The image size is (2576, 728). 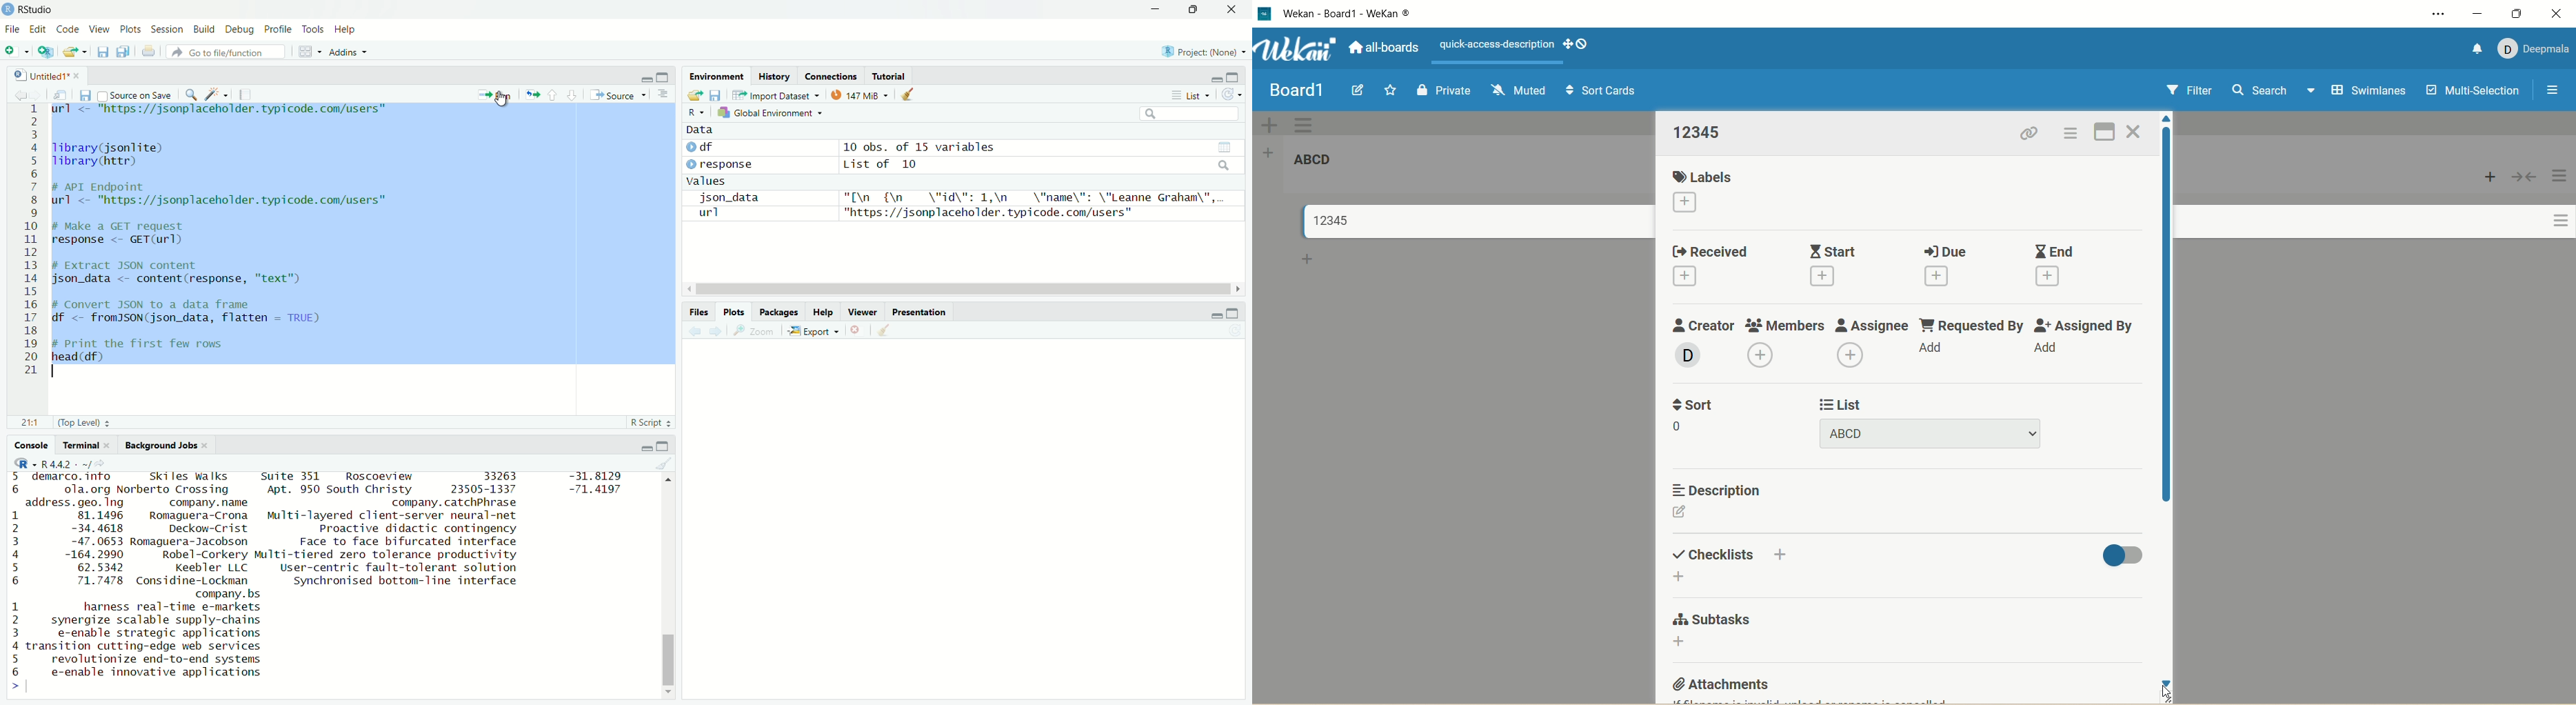 What do you see at coordinates (1841, 404) in the screenshot?
I see `list` at bounding box center [1841, 404].